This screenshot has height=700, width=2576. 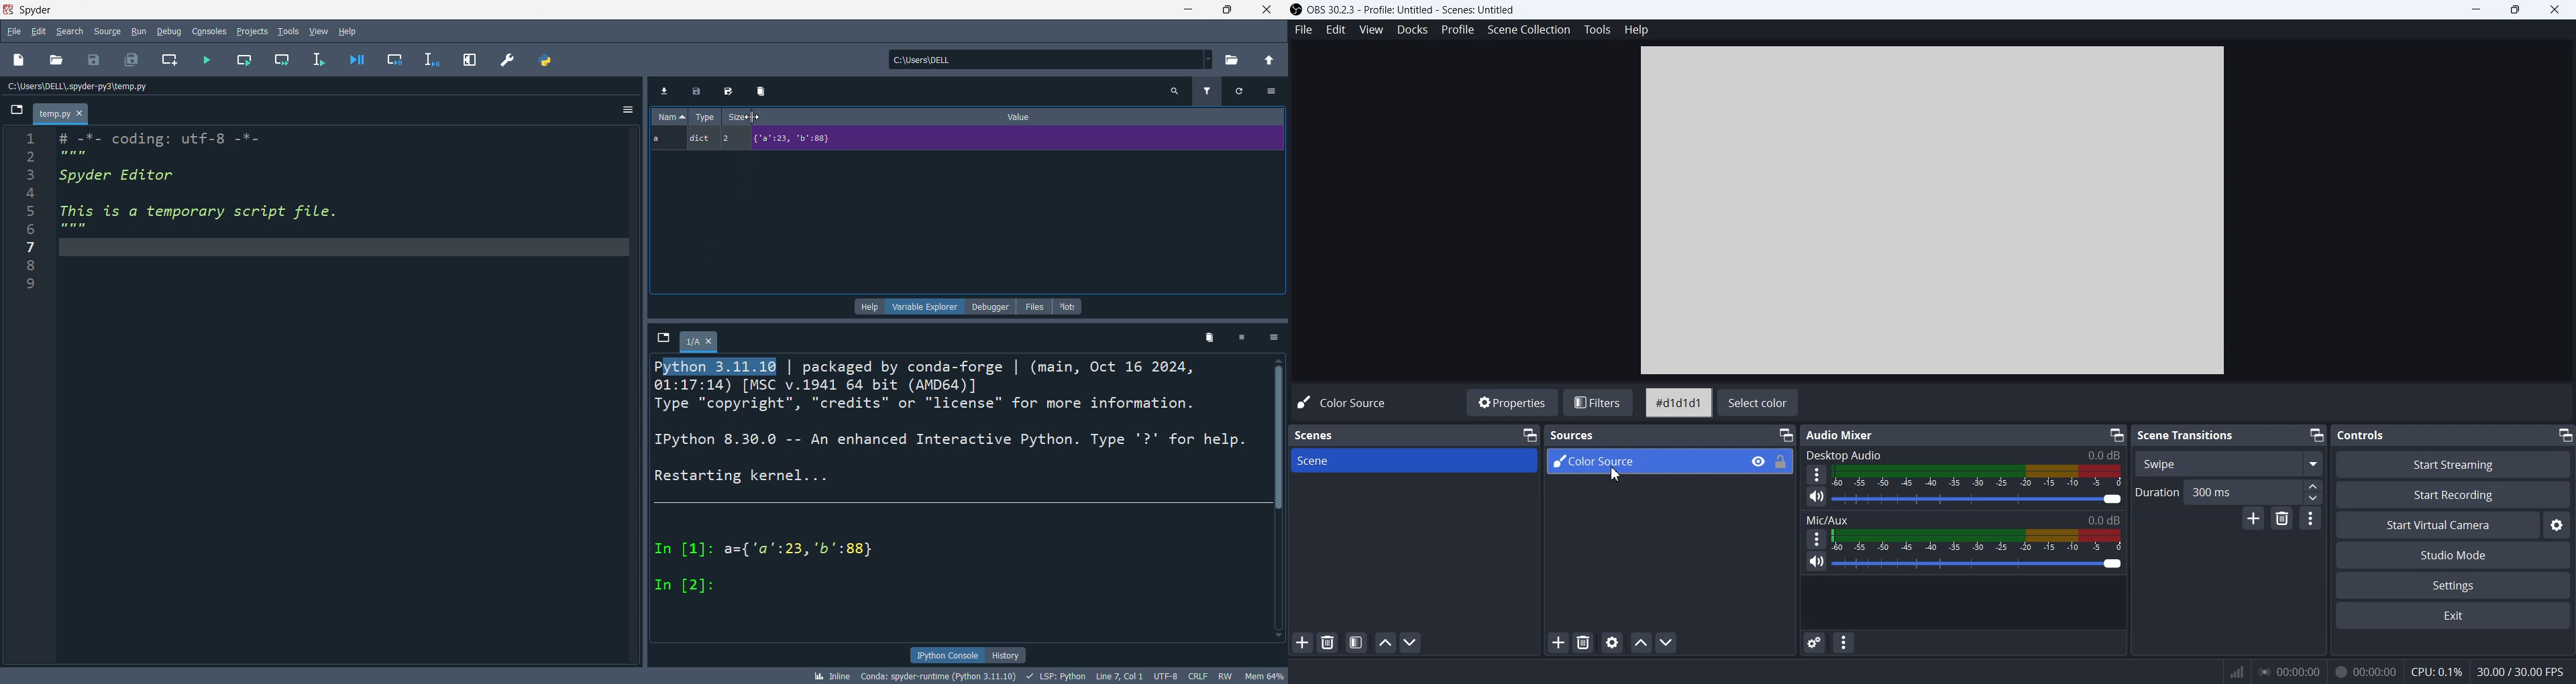 I want to click on Scene Collection, so click(x=1529, y=30).